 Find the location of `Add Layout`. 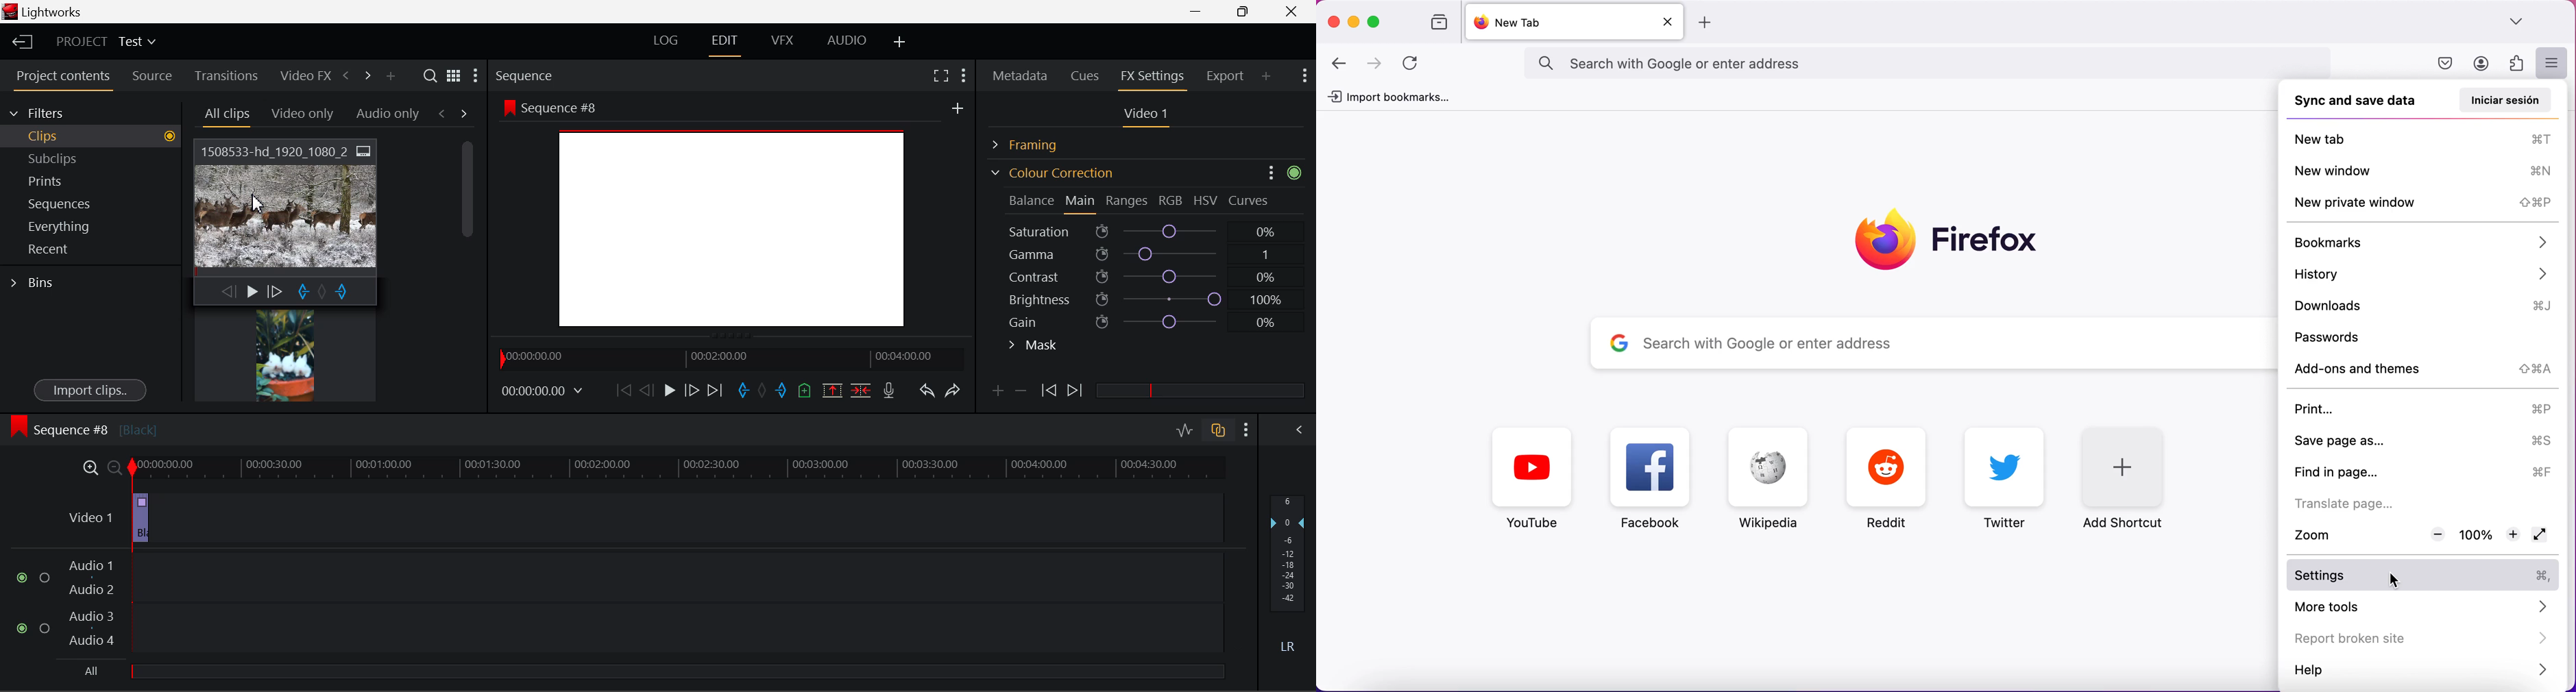

Add Layout is located at coordinates (900, 42).